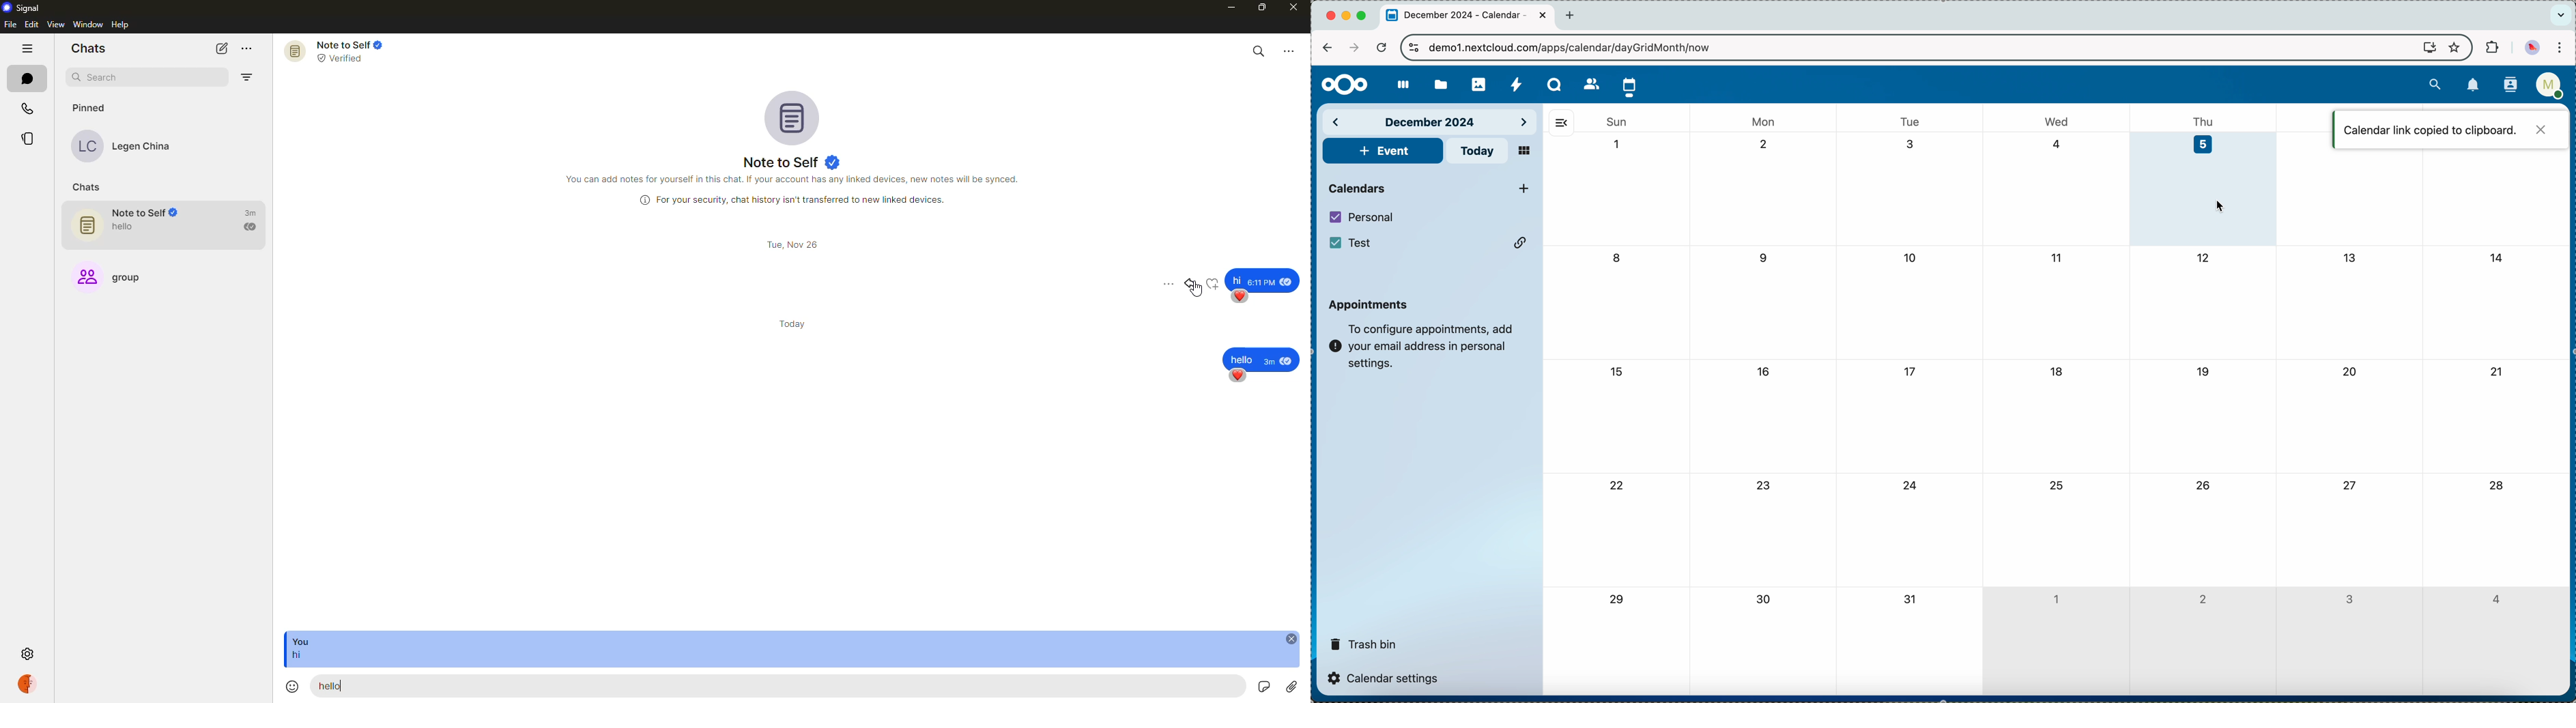  I want to click on more, so click(251, 48).